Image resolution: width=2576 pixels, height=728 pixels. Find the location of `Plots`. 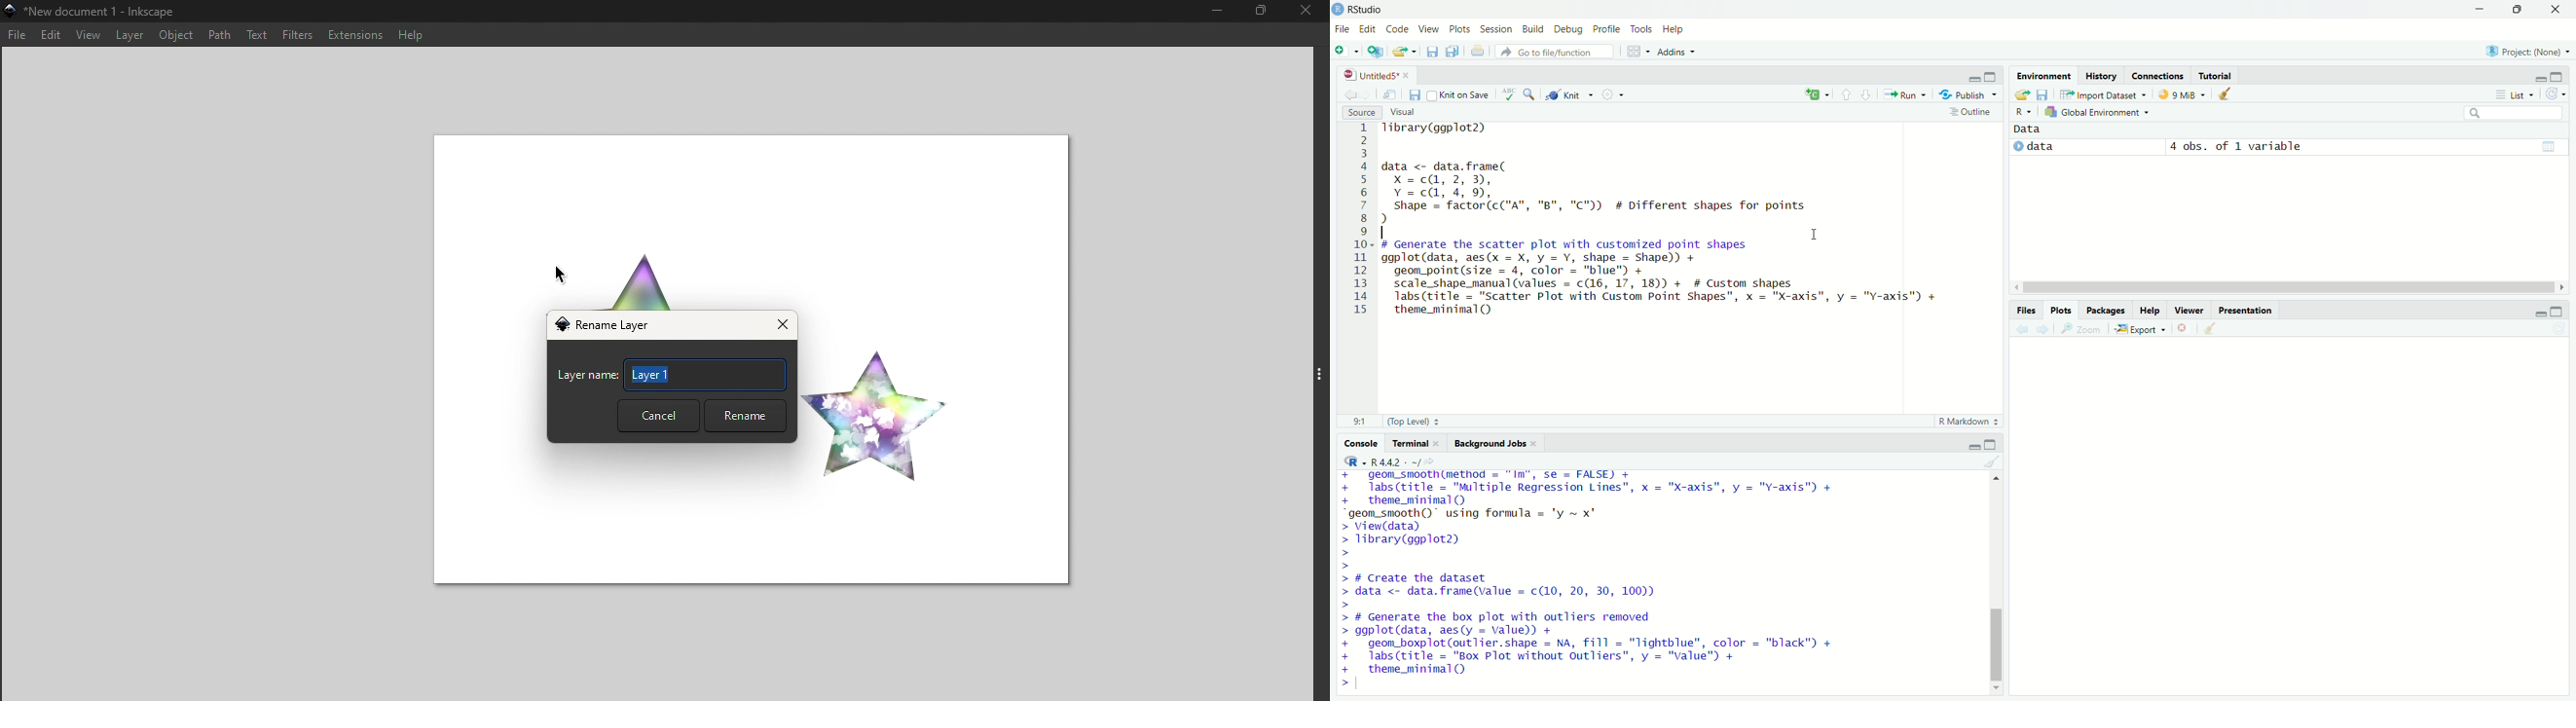

Plots is located at coordinates (1460, 29).